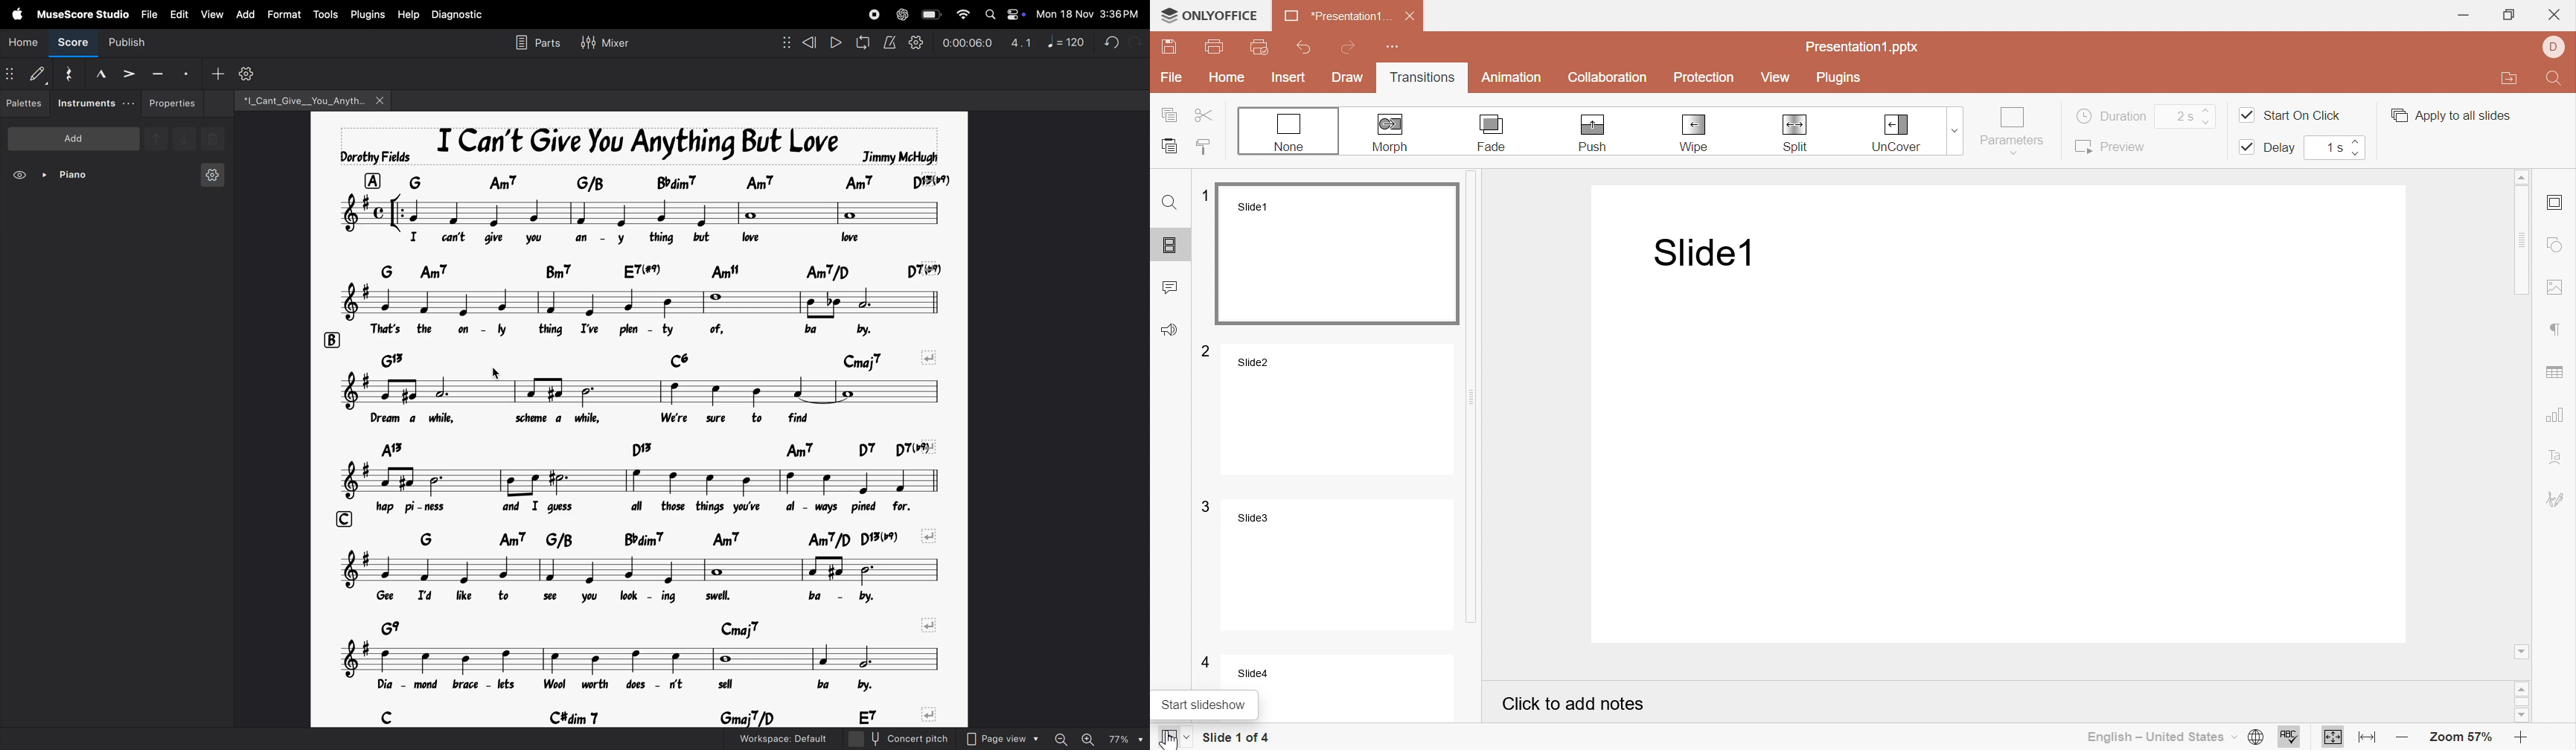 The height and width of the screenshot is (756, 2576). Describe the element at coordinates (800, 43) in the screenshot. I see `rewind` at that location.